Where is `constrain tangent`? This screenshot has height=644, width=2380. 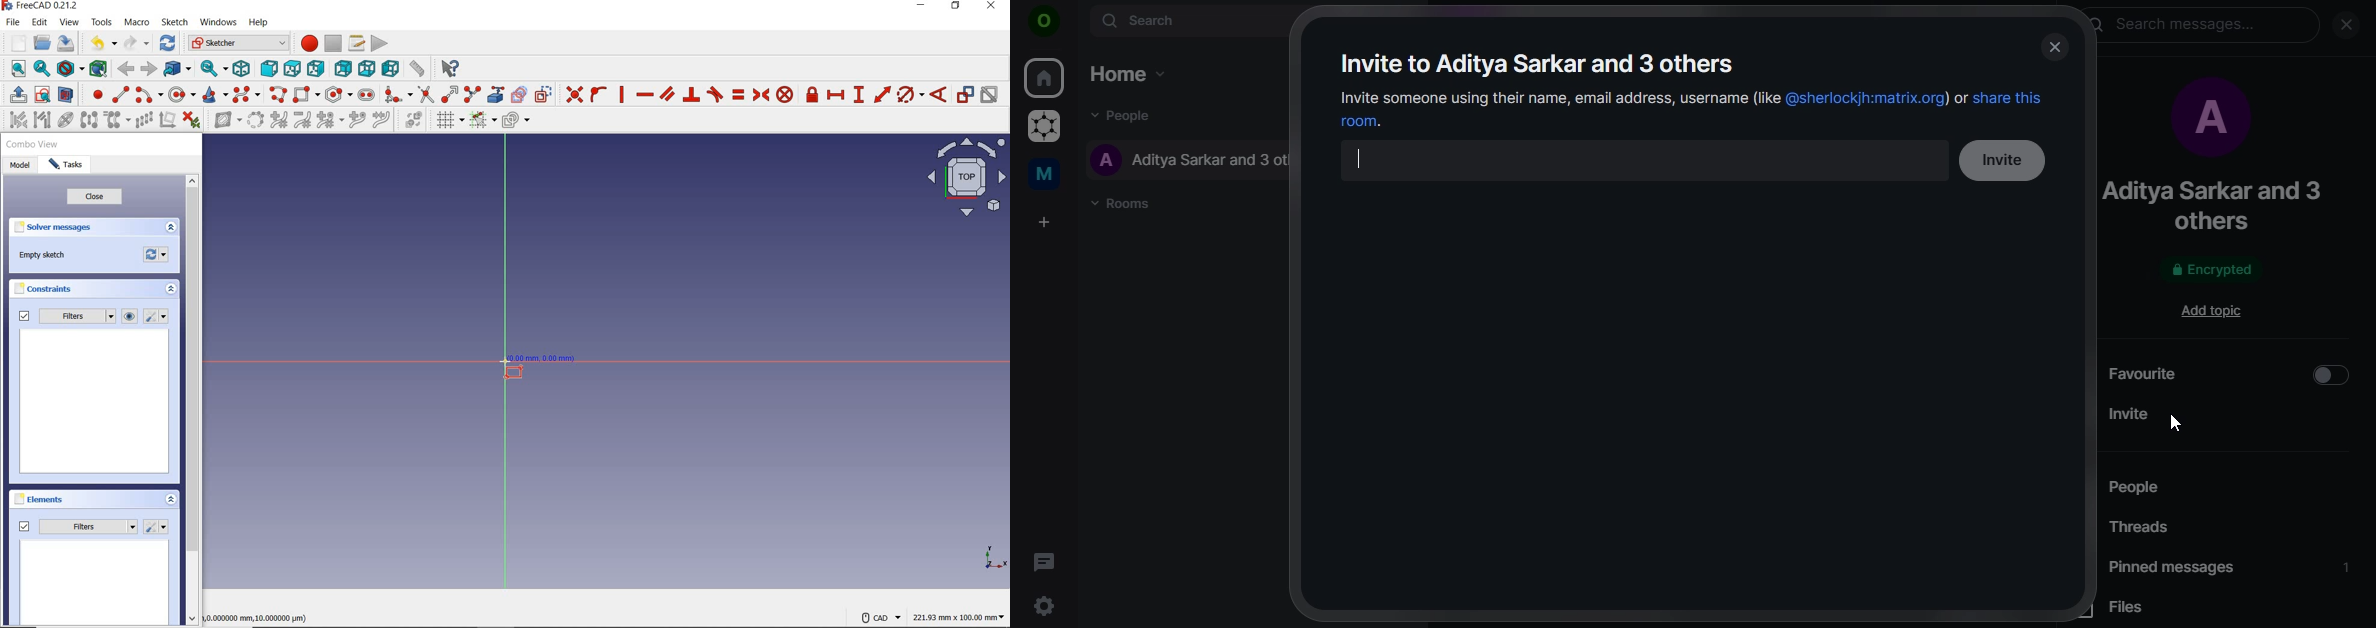 constrain tangent is located at coordinates (716, 94).